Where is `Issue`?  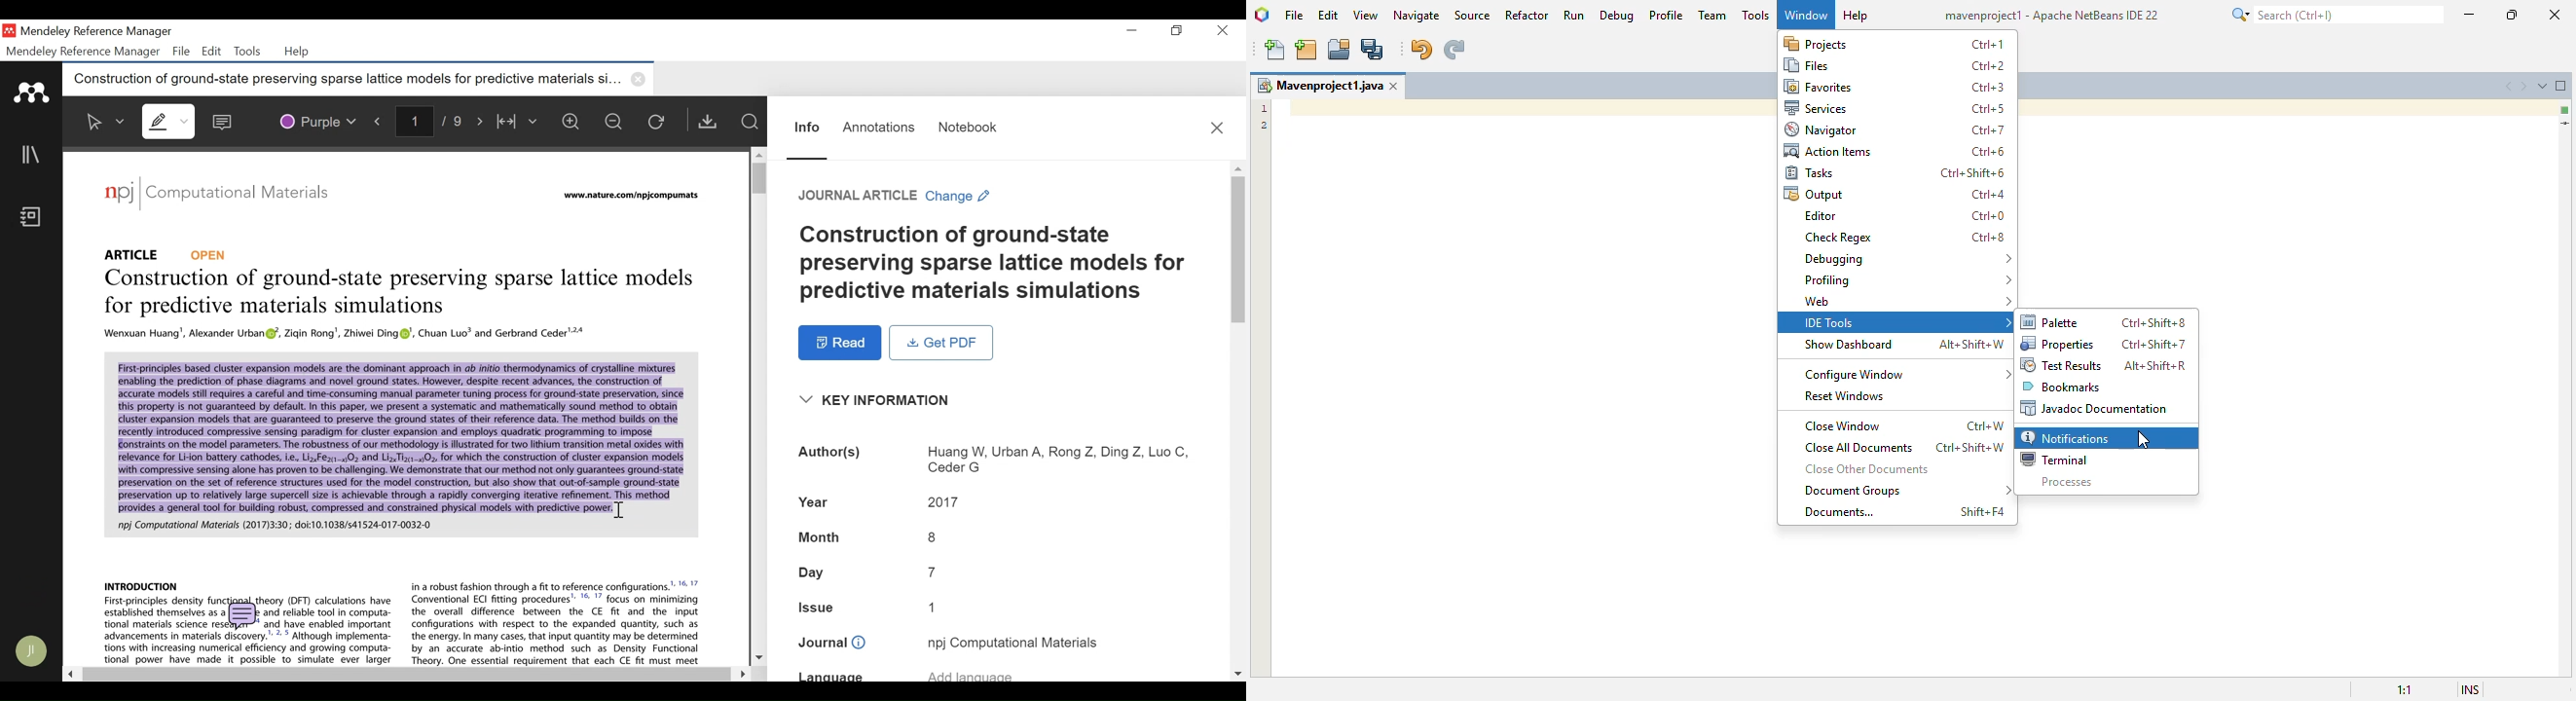
Issue is located at coordinates (937, 606).